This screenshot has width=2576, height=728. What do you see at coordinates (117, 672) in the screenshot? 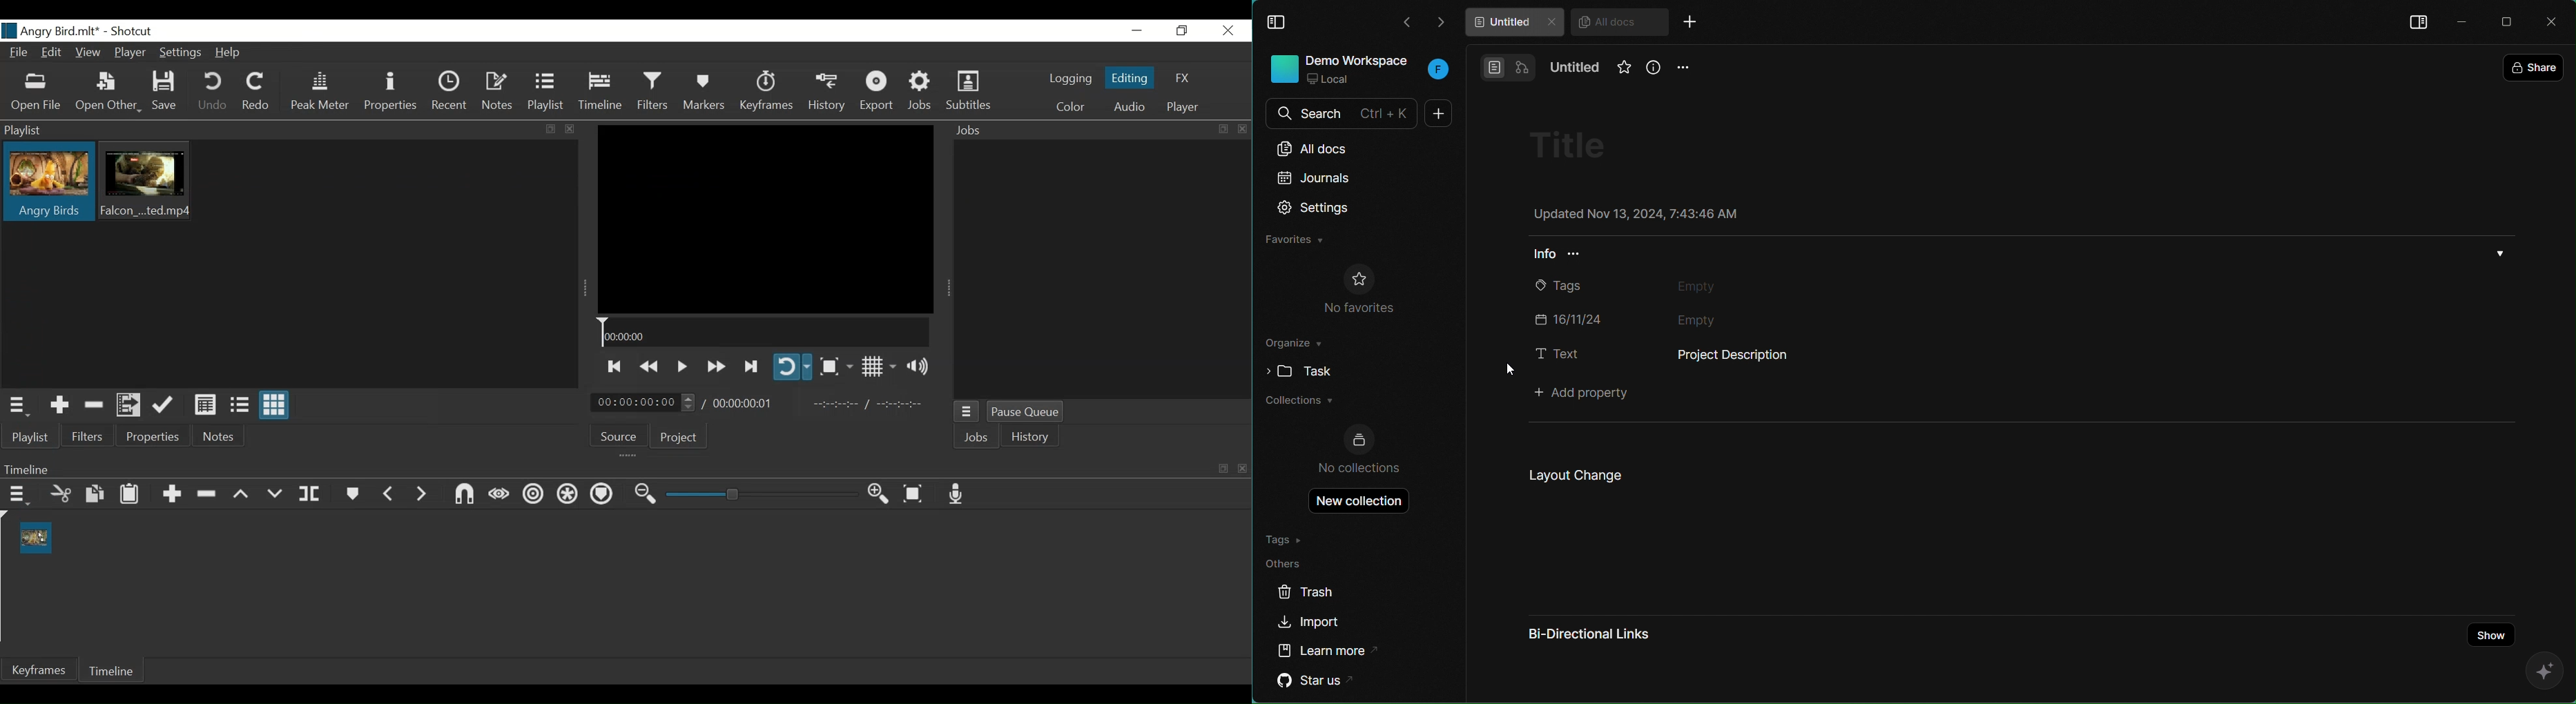
I see `Timeline` at bounding box center [117, 672].